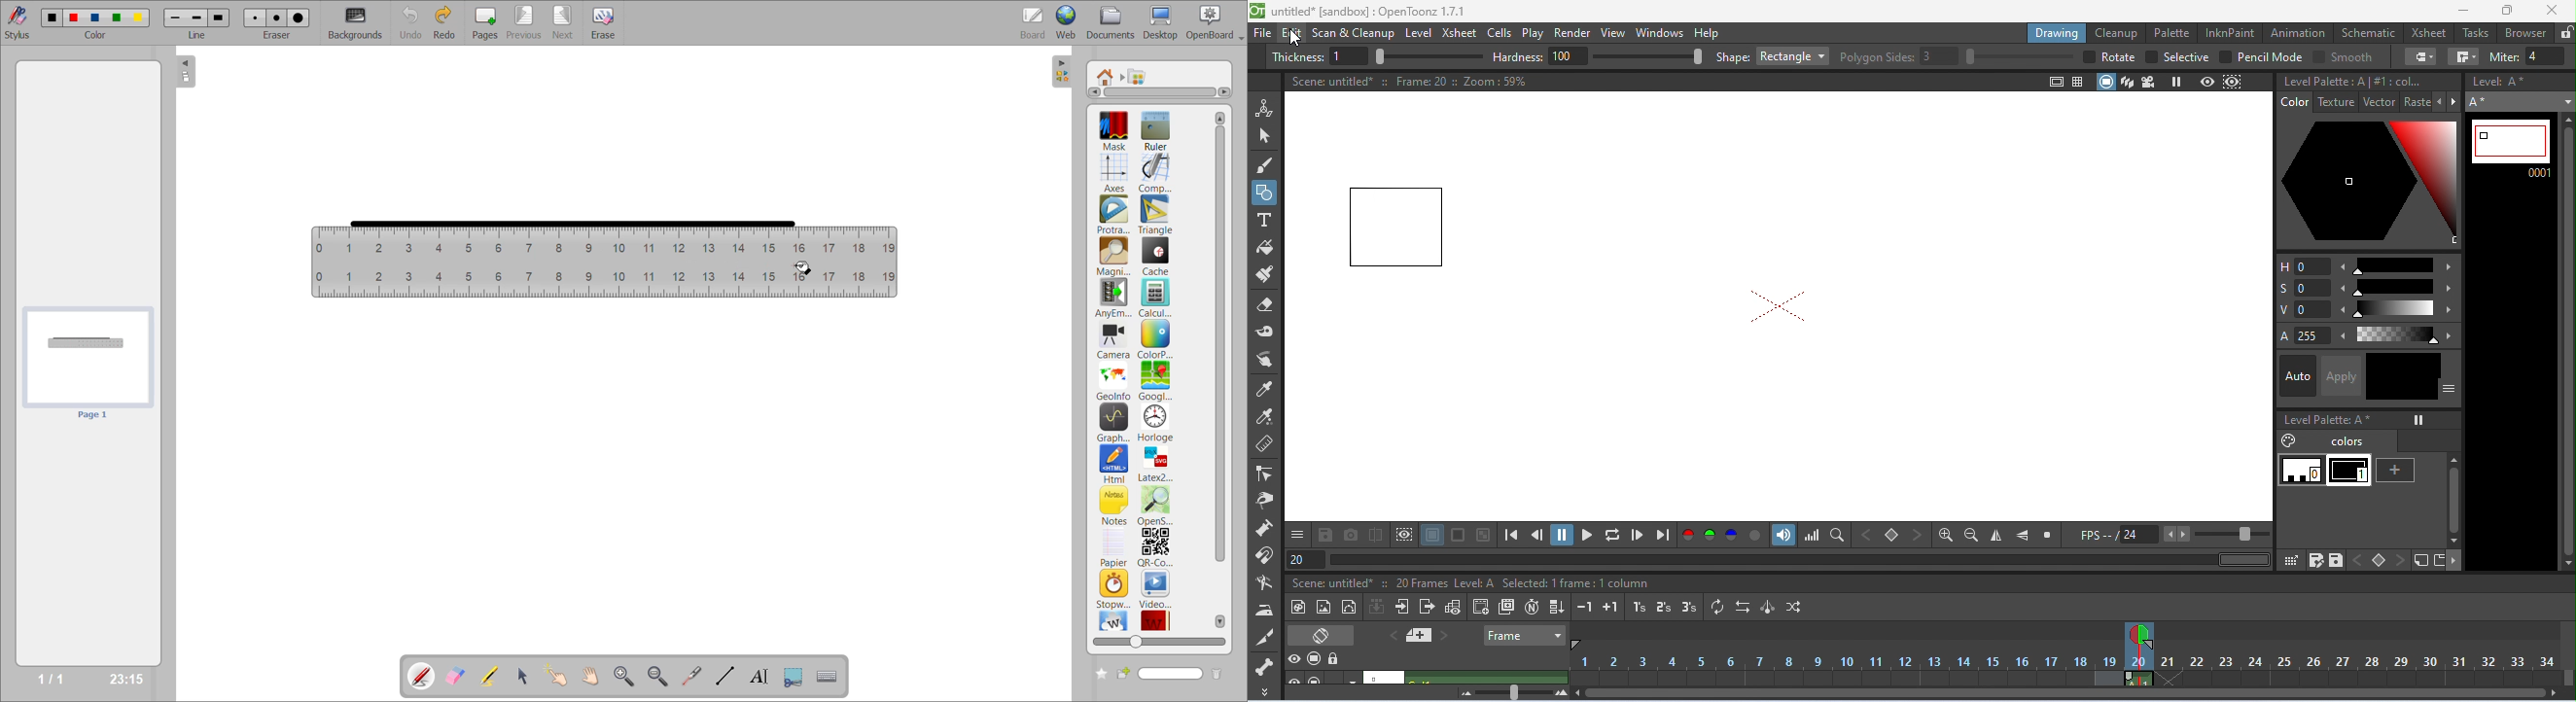 The height and width of the screenshot is (728, 2576). I want to click on create new folder, so click(1099, 674).